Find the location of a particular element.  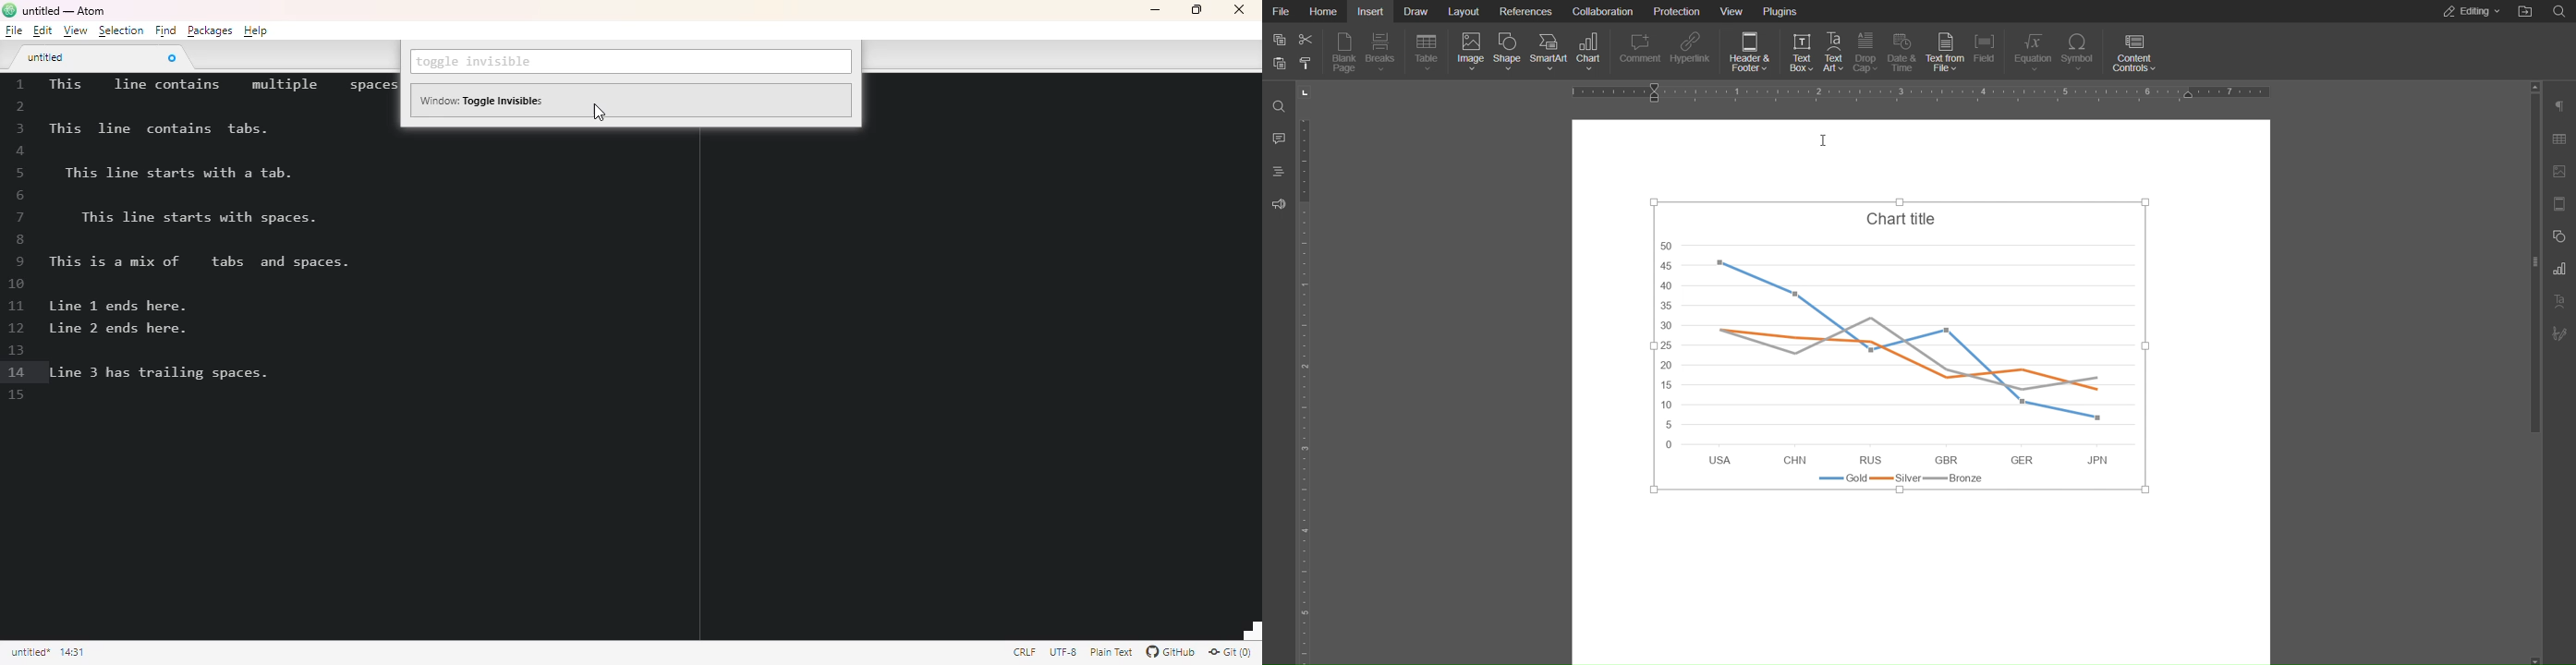

help is located at coordinates (256, 30).